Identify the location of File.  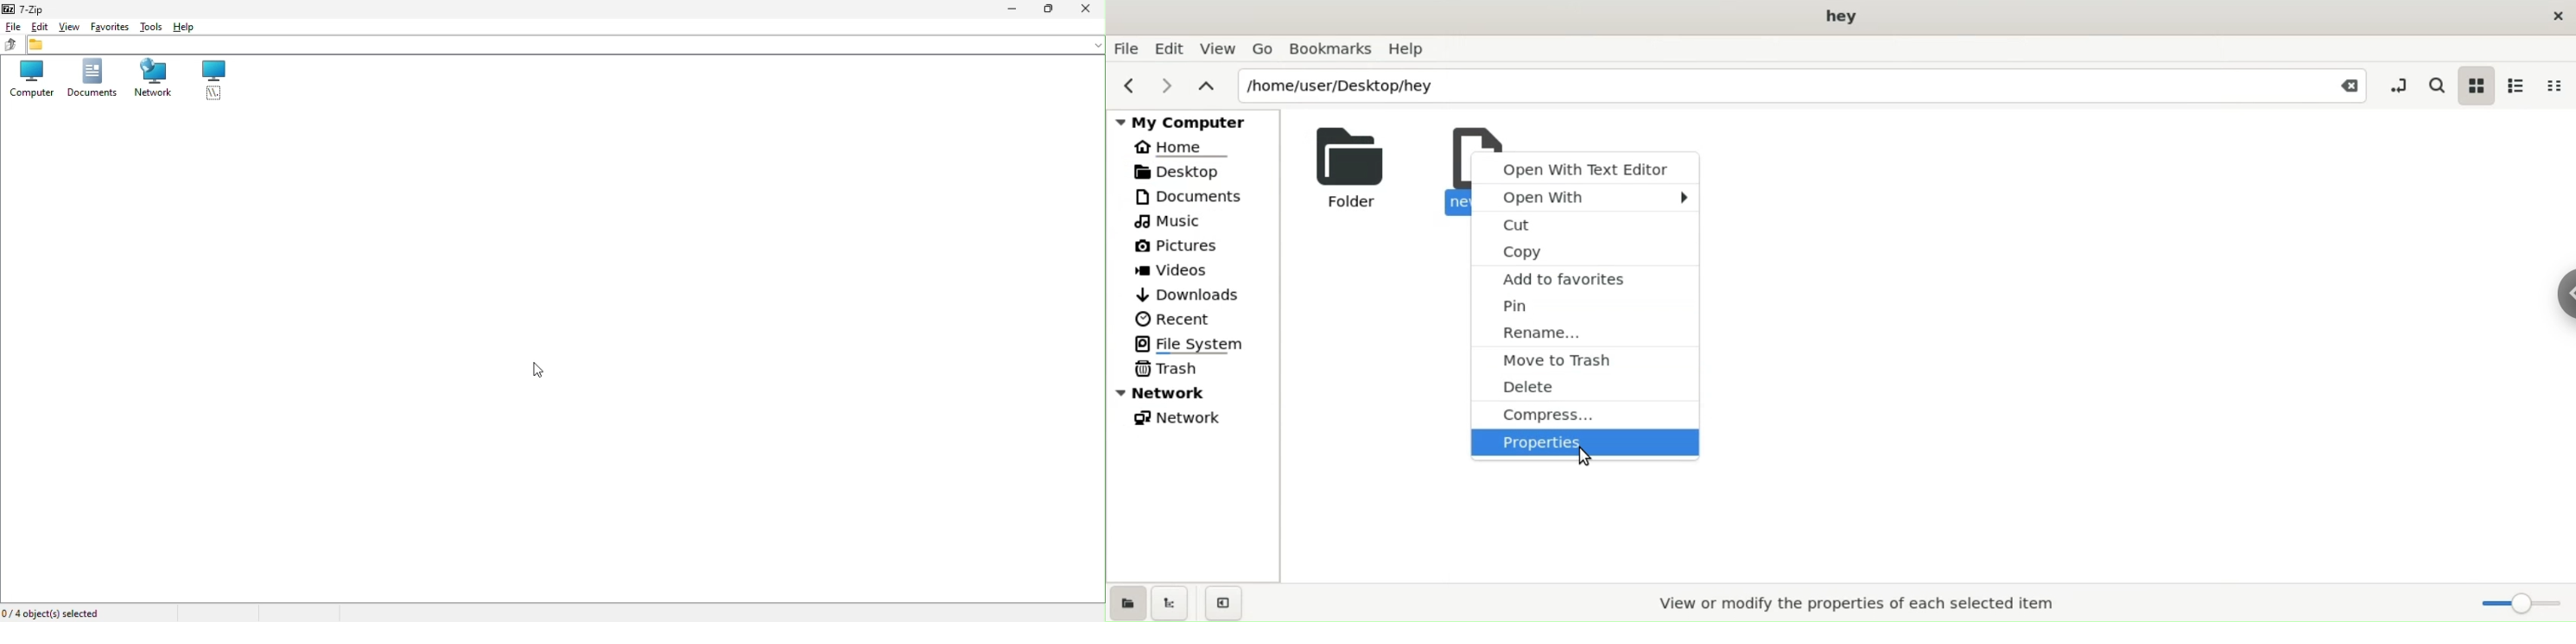
(1127, 47).